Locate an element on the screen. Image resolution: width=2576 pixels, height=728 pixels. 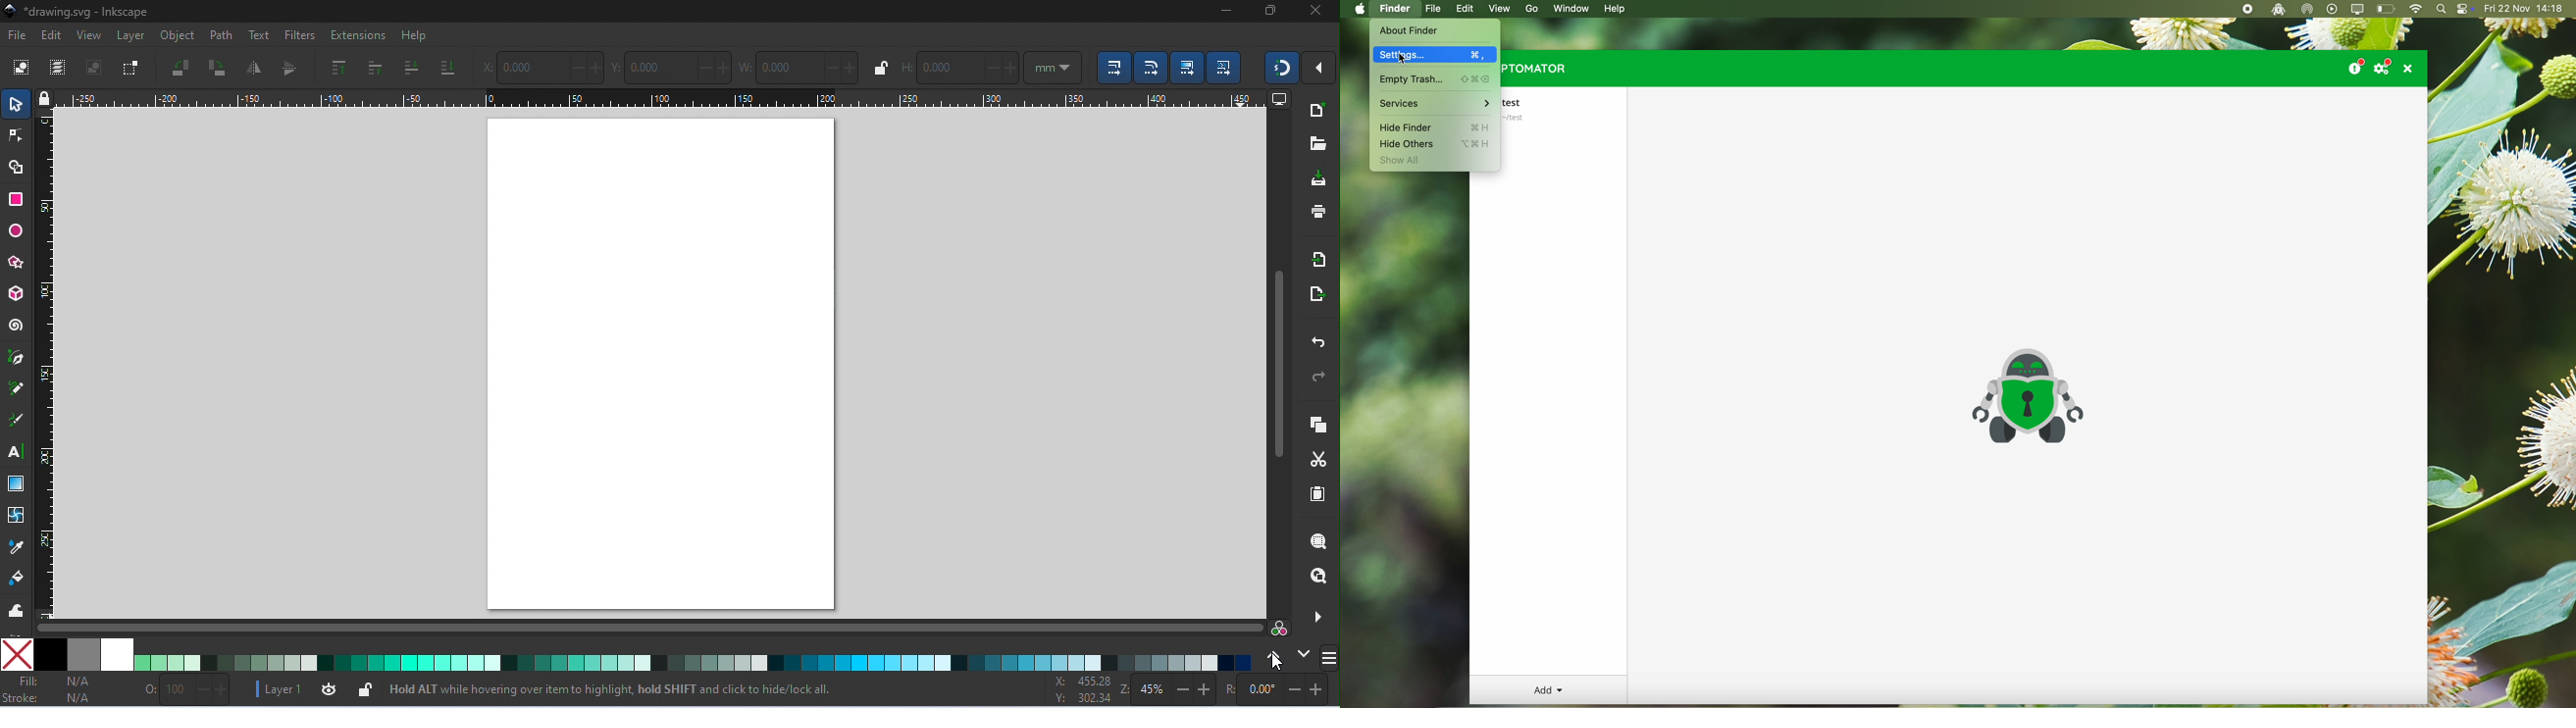
edit is located at coordinates (52, 35).